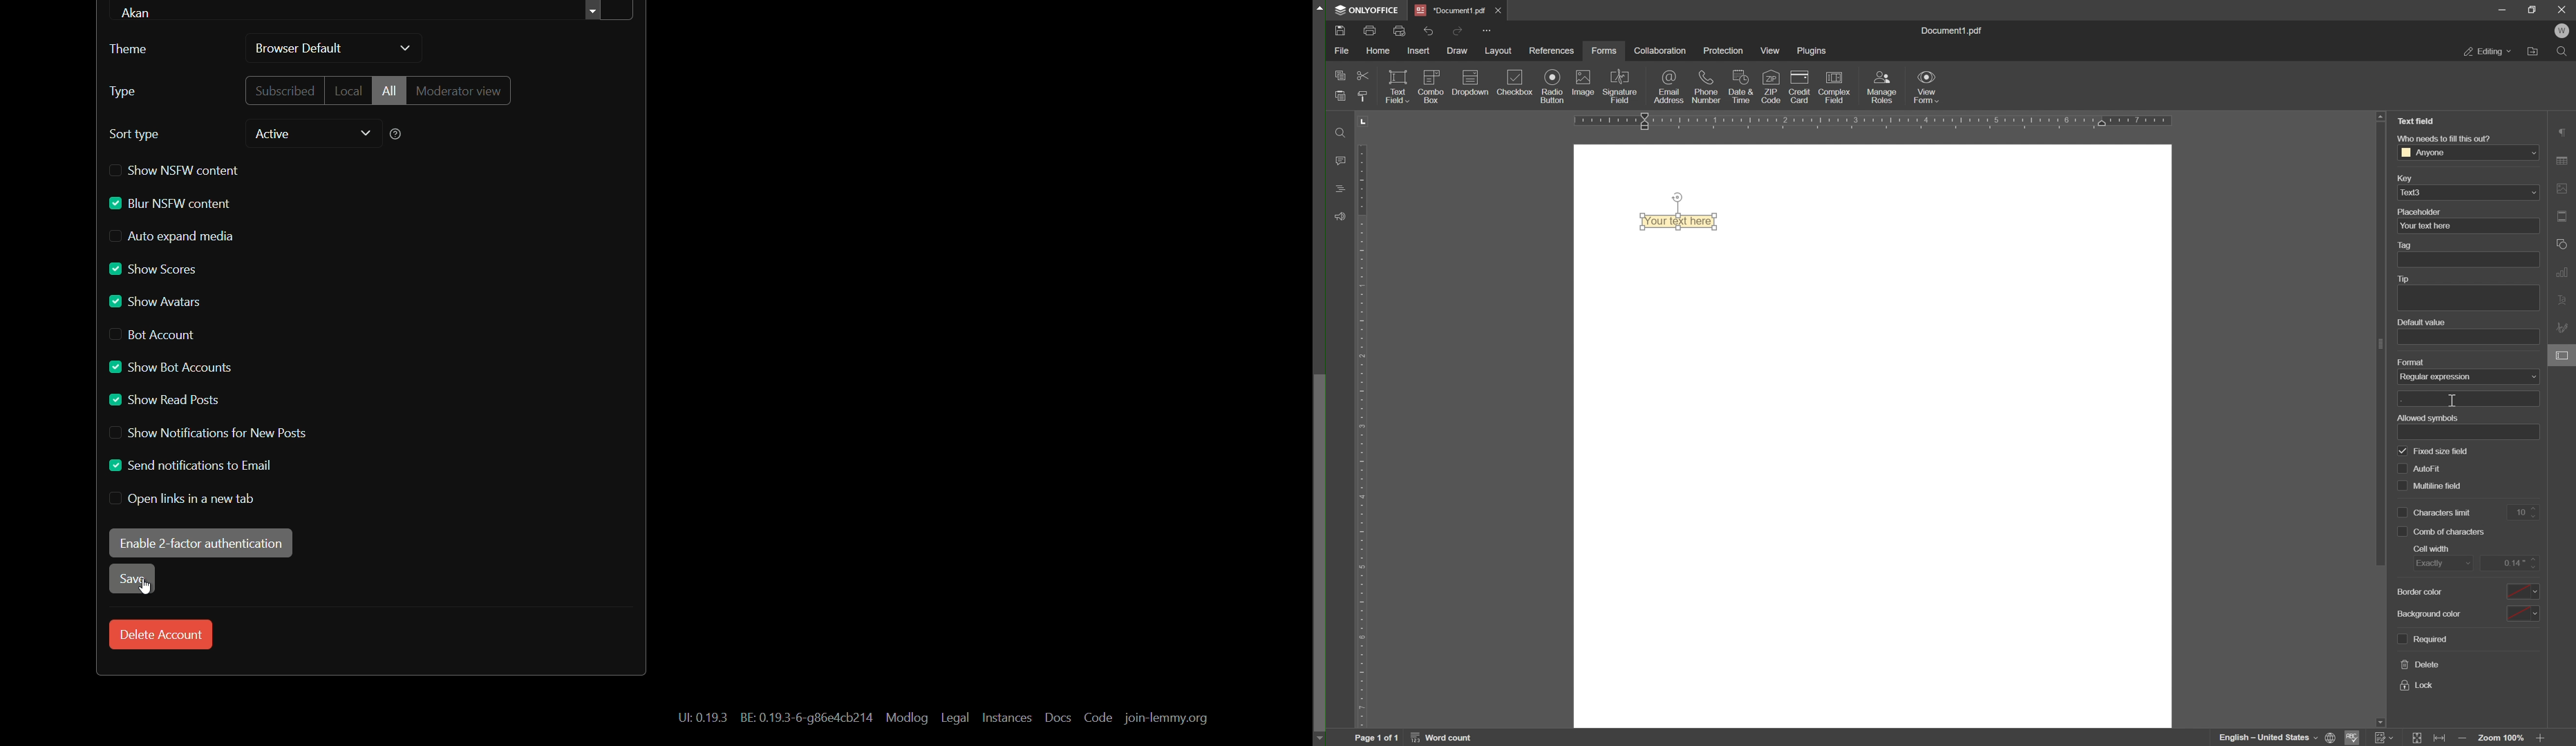 The image size is (2576, 756). What do you see at coordinates (2402, 532) in the screenshot?
I see `check box` at bounding box center [2402, 532].